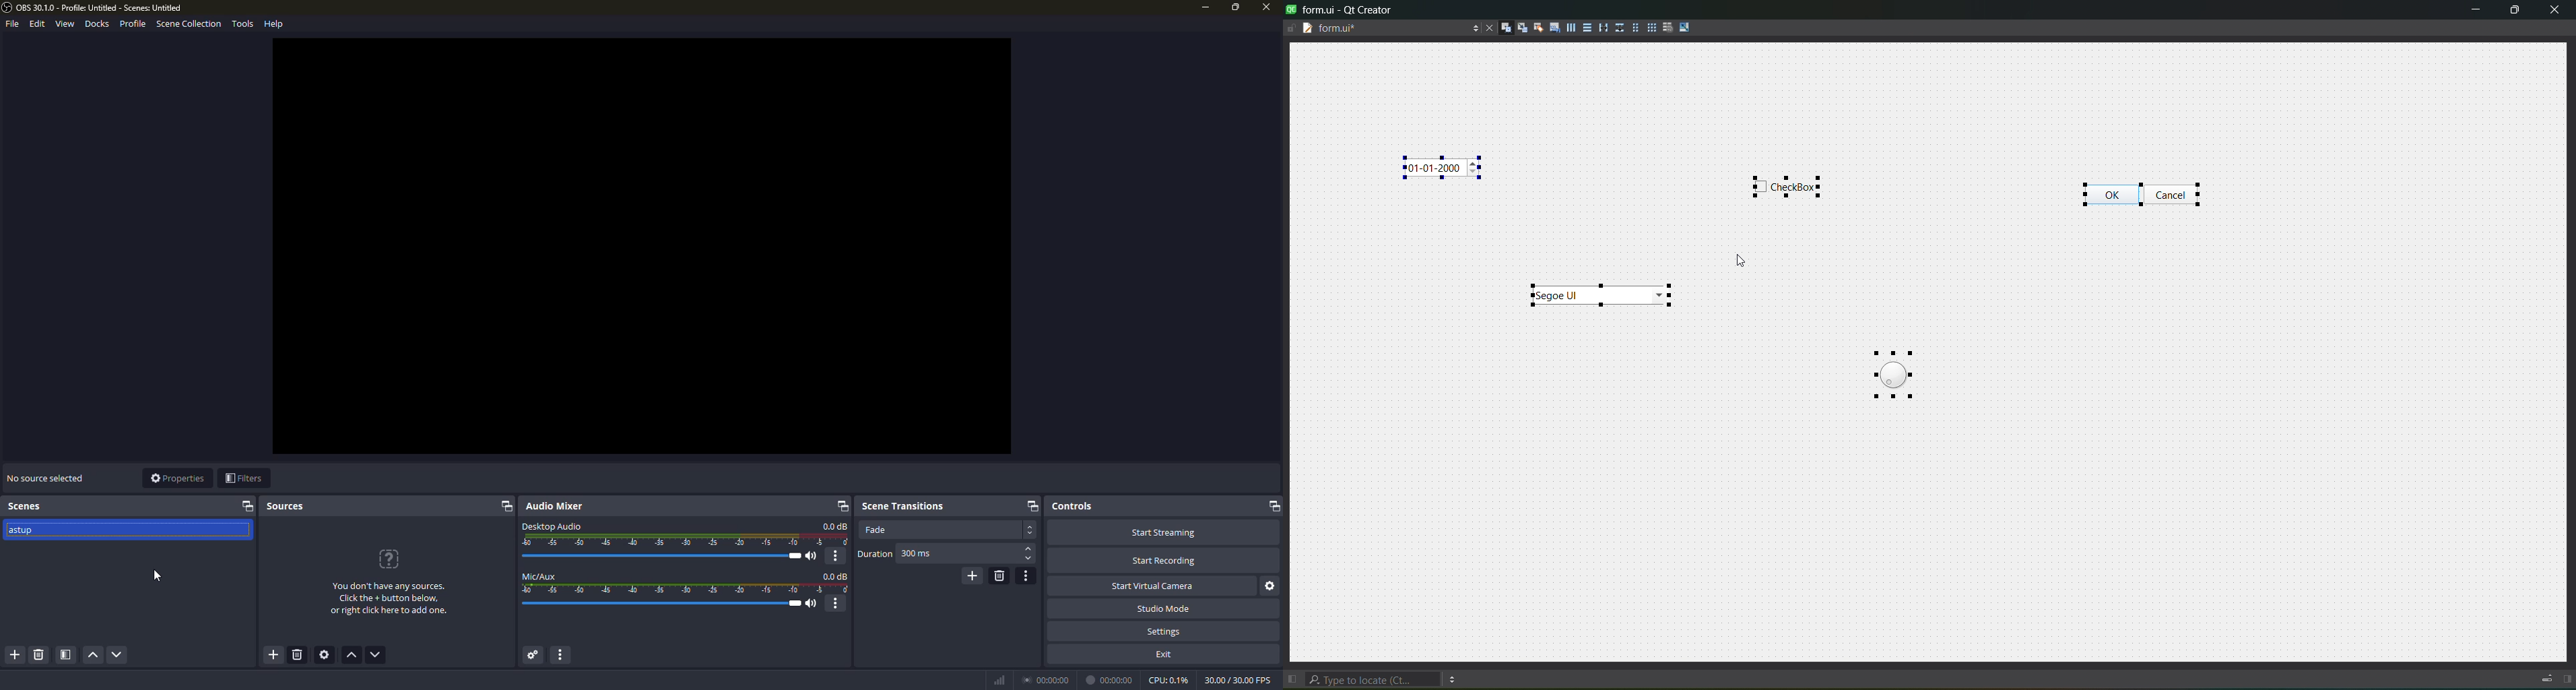 The height and width of the screenshot is (700, 2576). What do you see at coordinates (1031, 505) in the screenshot?
I see `expand` at bounding box center [1031, 505].